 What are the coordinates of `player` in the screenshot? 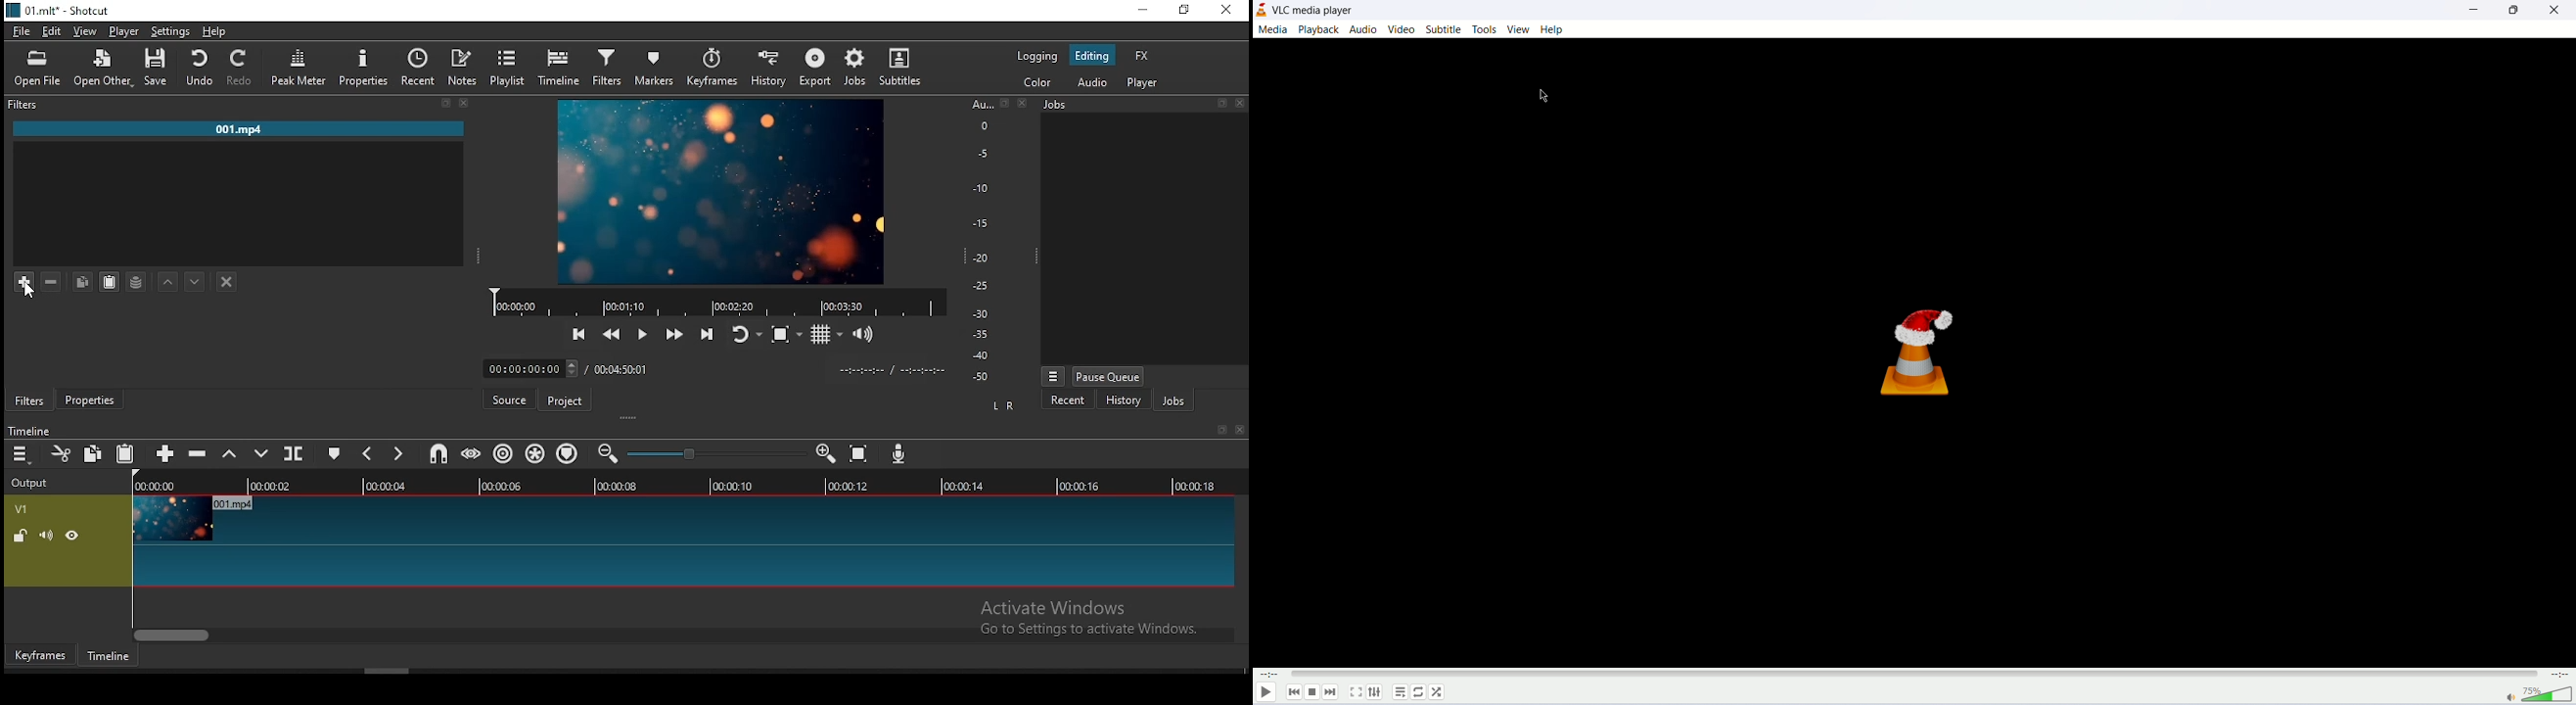 It's located at (1141, 82).